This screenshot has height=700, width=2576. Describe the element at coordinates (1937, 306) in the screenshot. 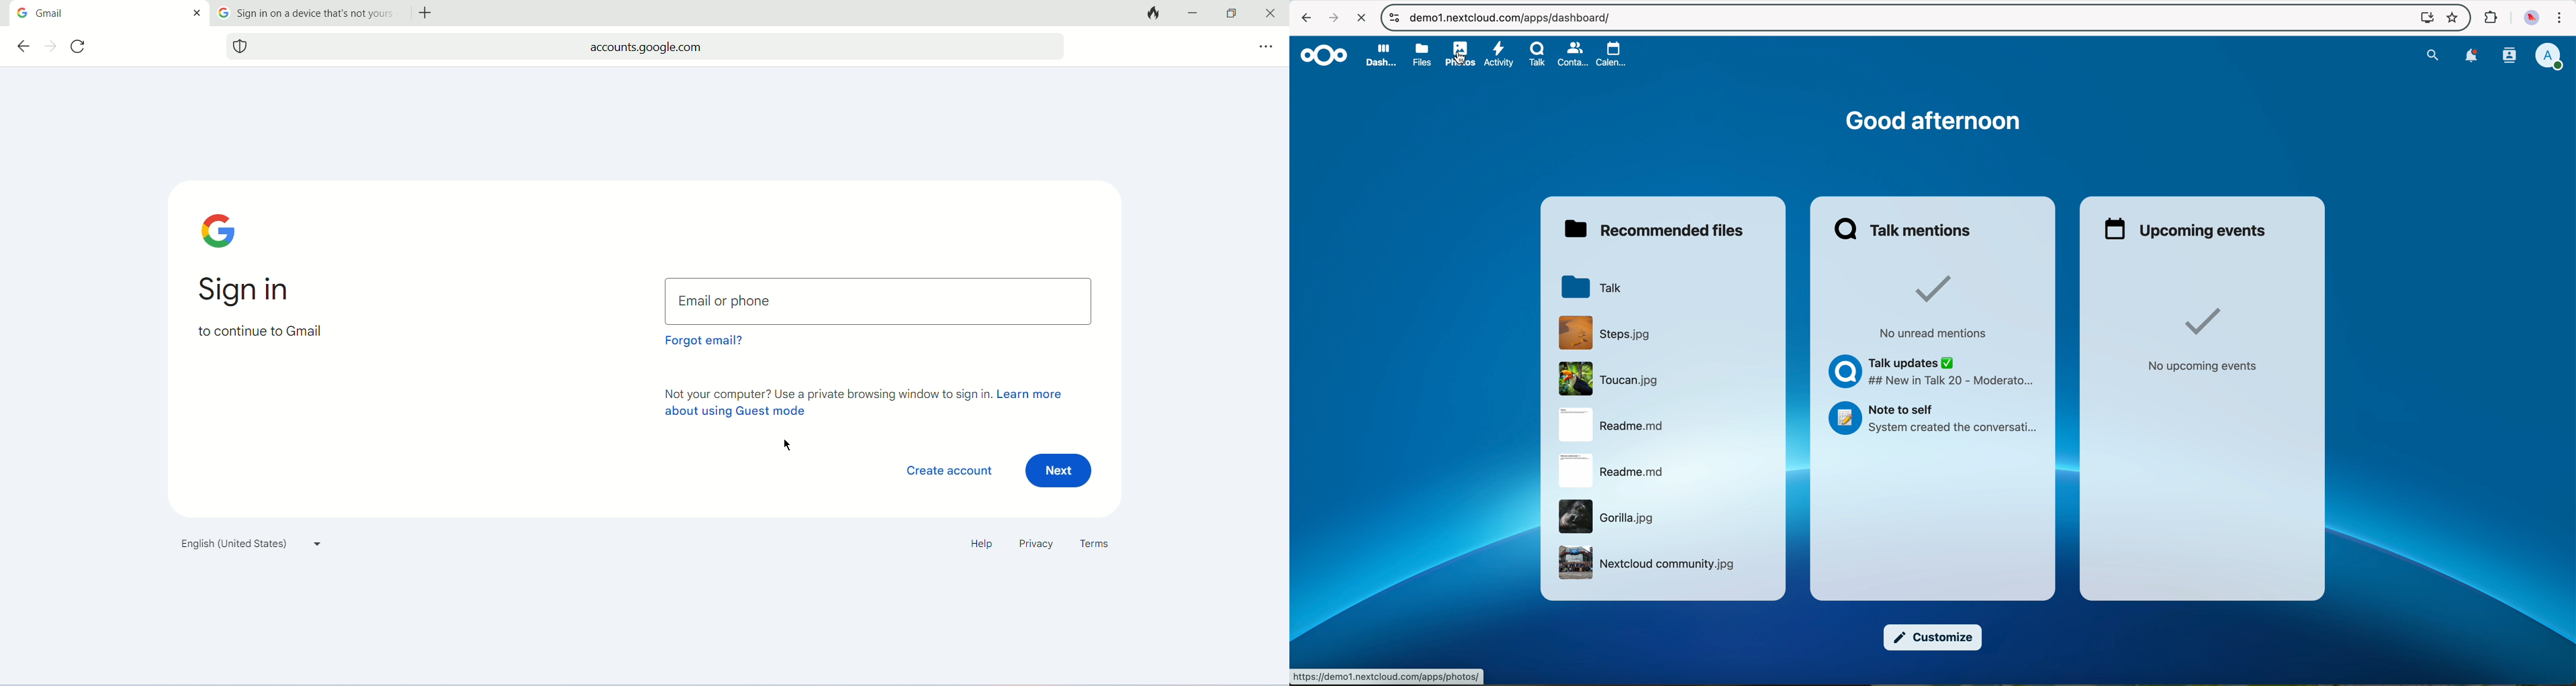

I see `no unread mentions` at that location.